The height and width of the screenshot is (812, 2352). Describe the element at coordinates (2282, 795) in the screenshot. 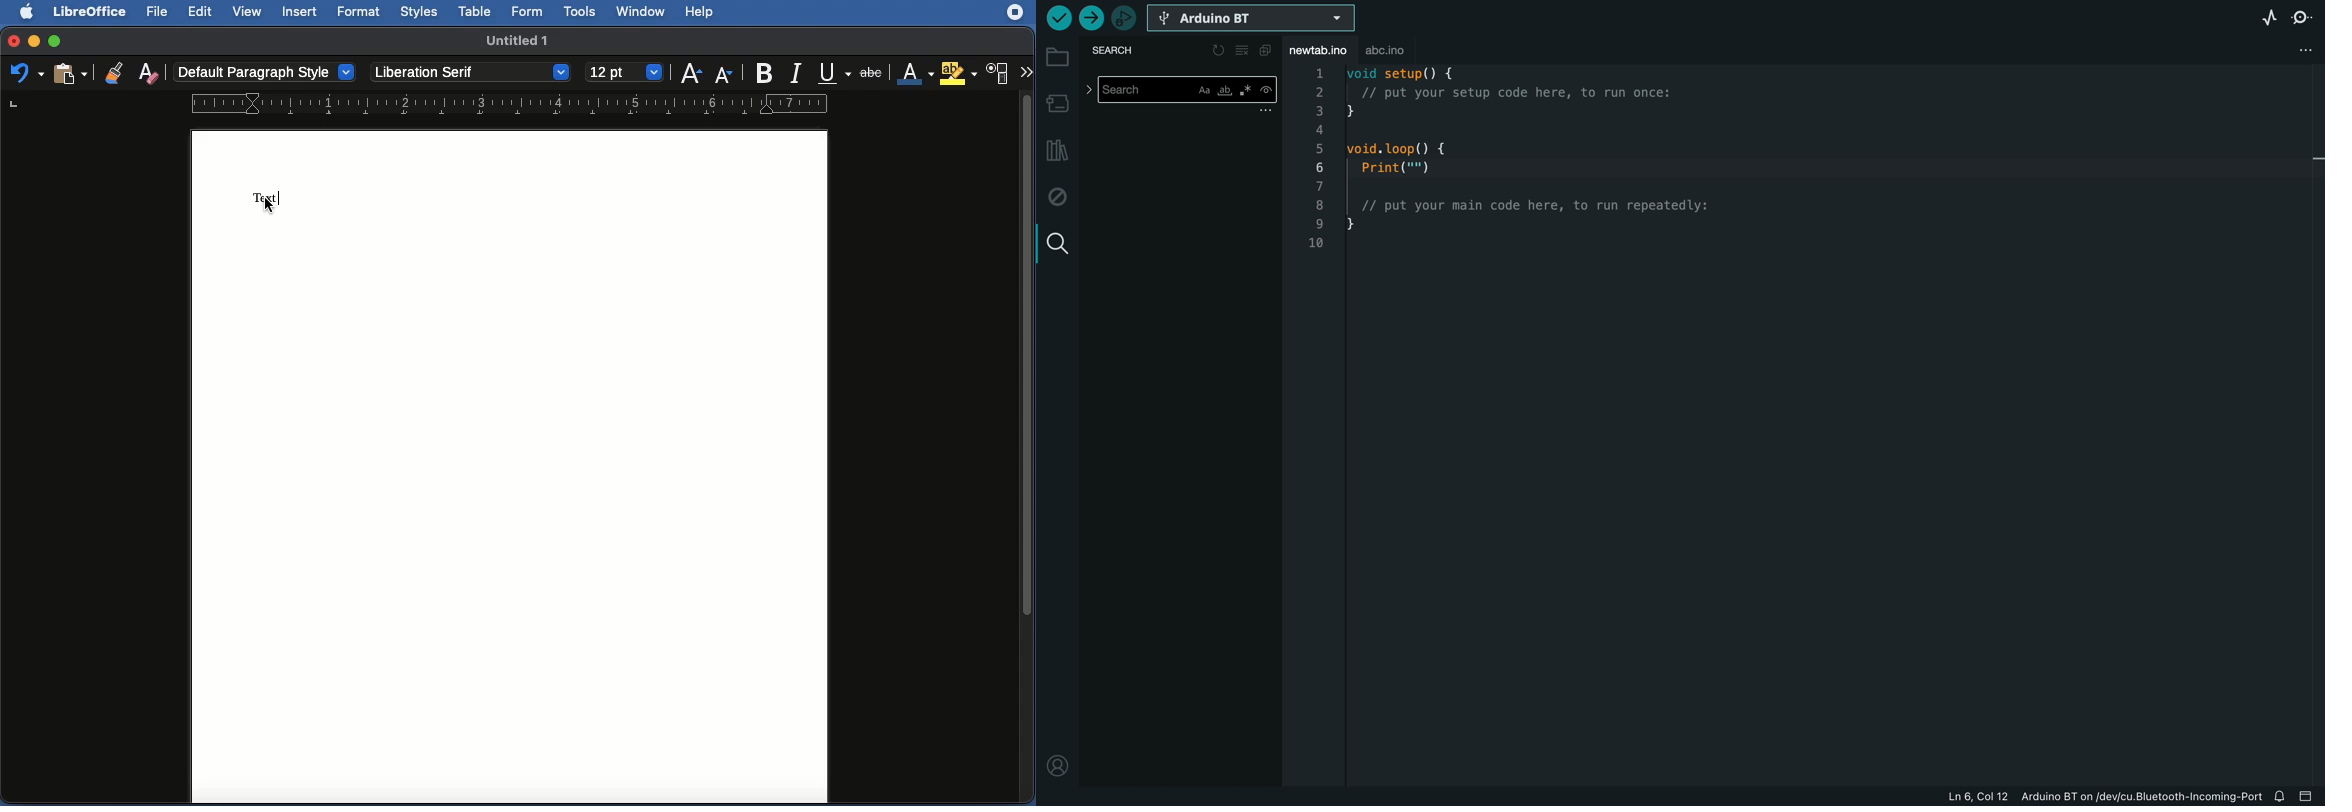

I see `notification` at that location.